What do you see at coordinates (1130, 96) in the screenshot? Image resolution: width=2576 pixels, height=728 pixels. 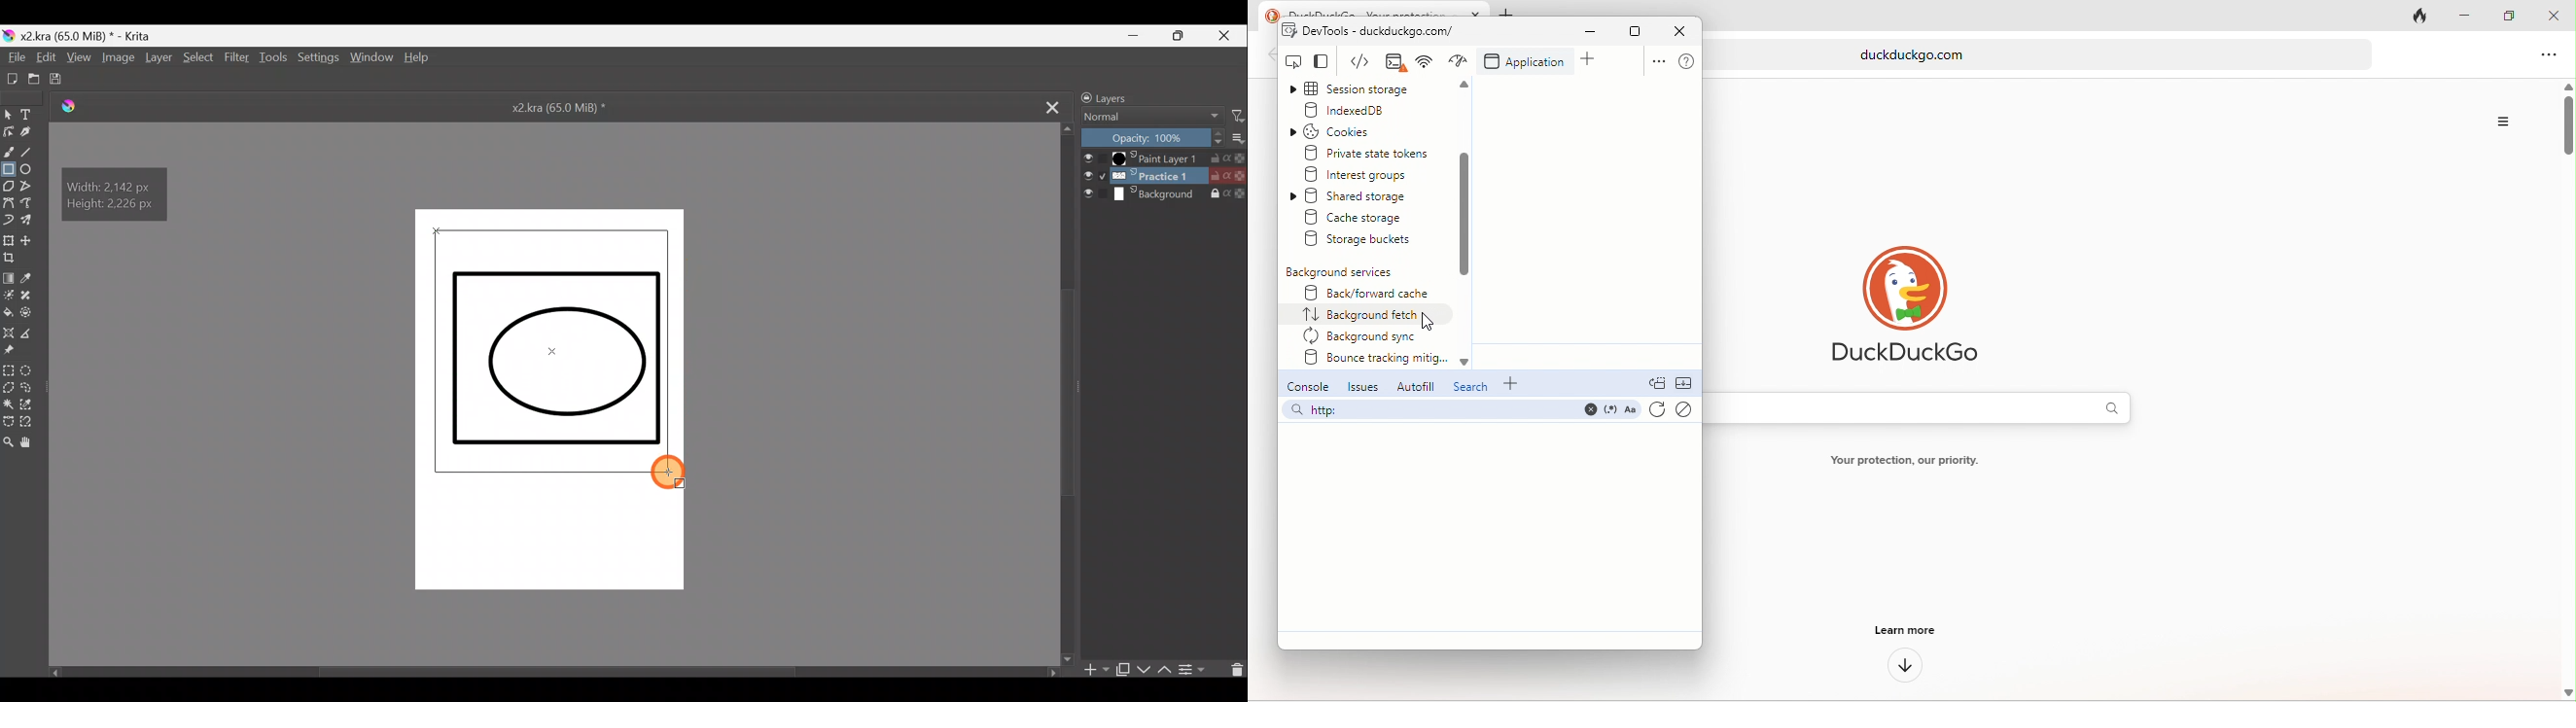 I see `Layers` at bounding box center [1130, 96].